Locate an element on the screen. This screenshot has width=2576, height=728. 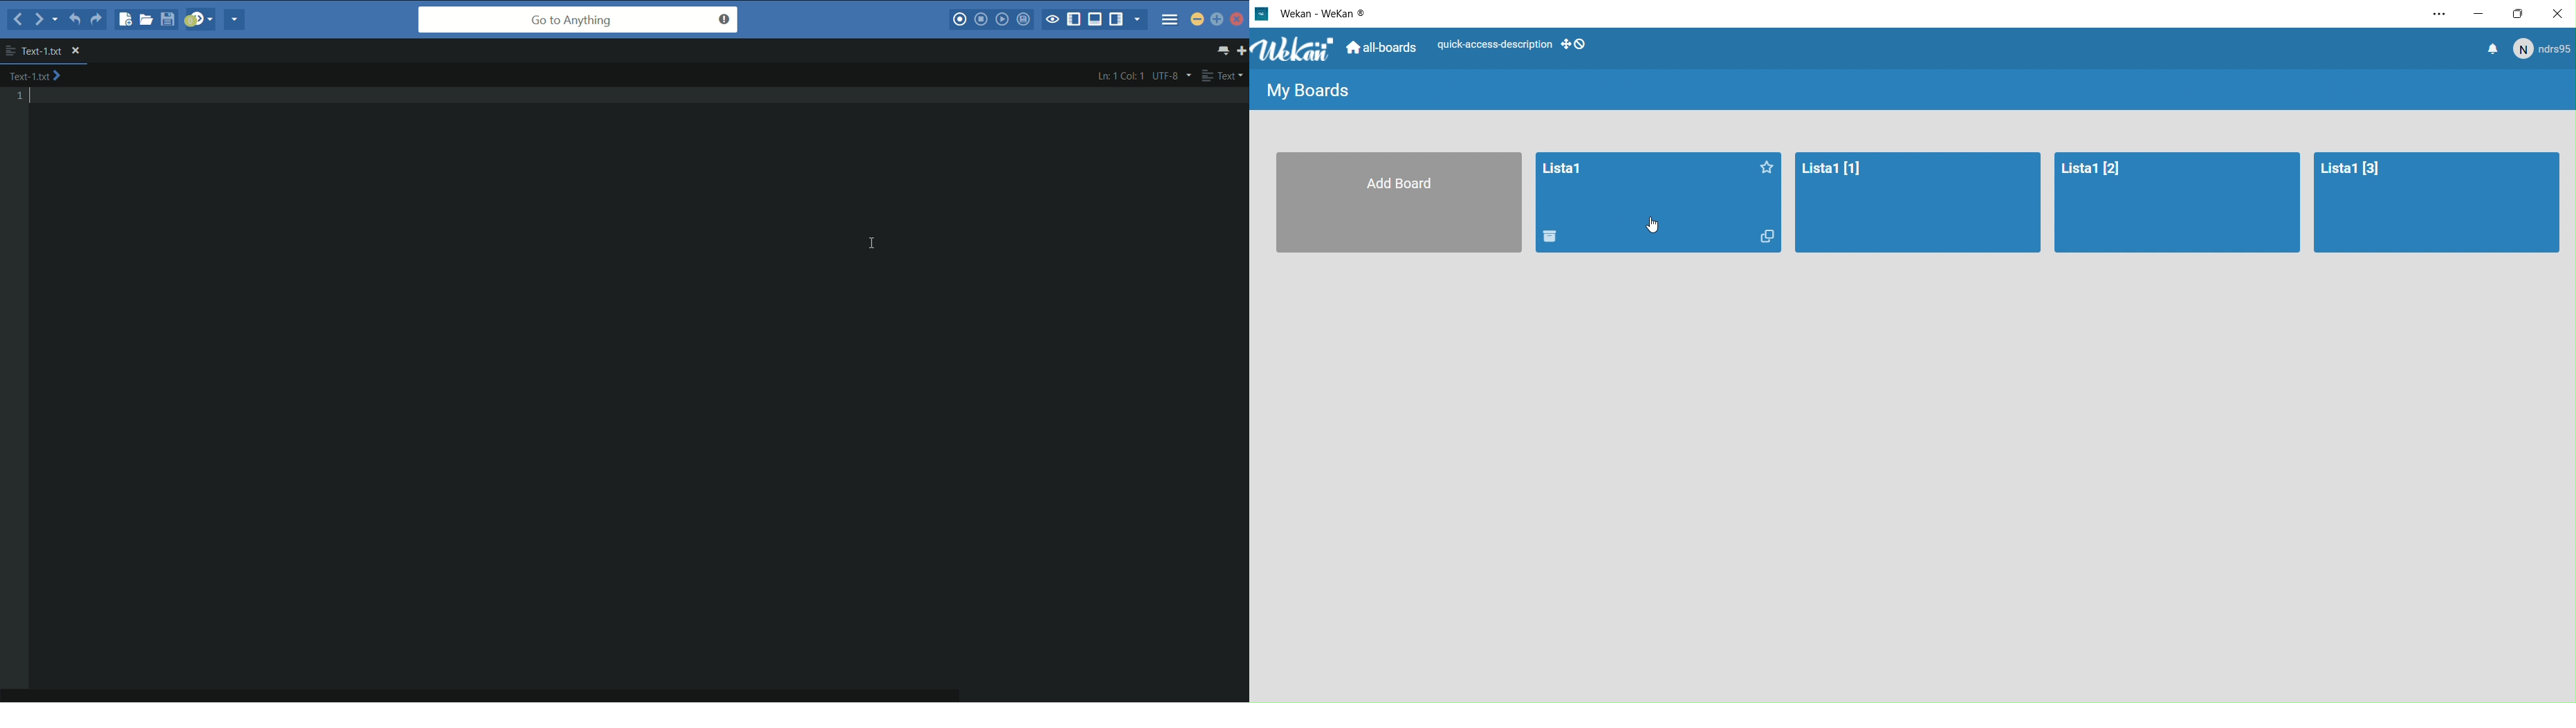
Layout options is located at coordinates (1515, 49).